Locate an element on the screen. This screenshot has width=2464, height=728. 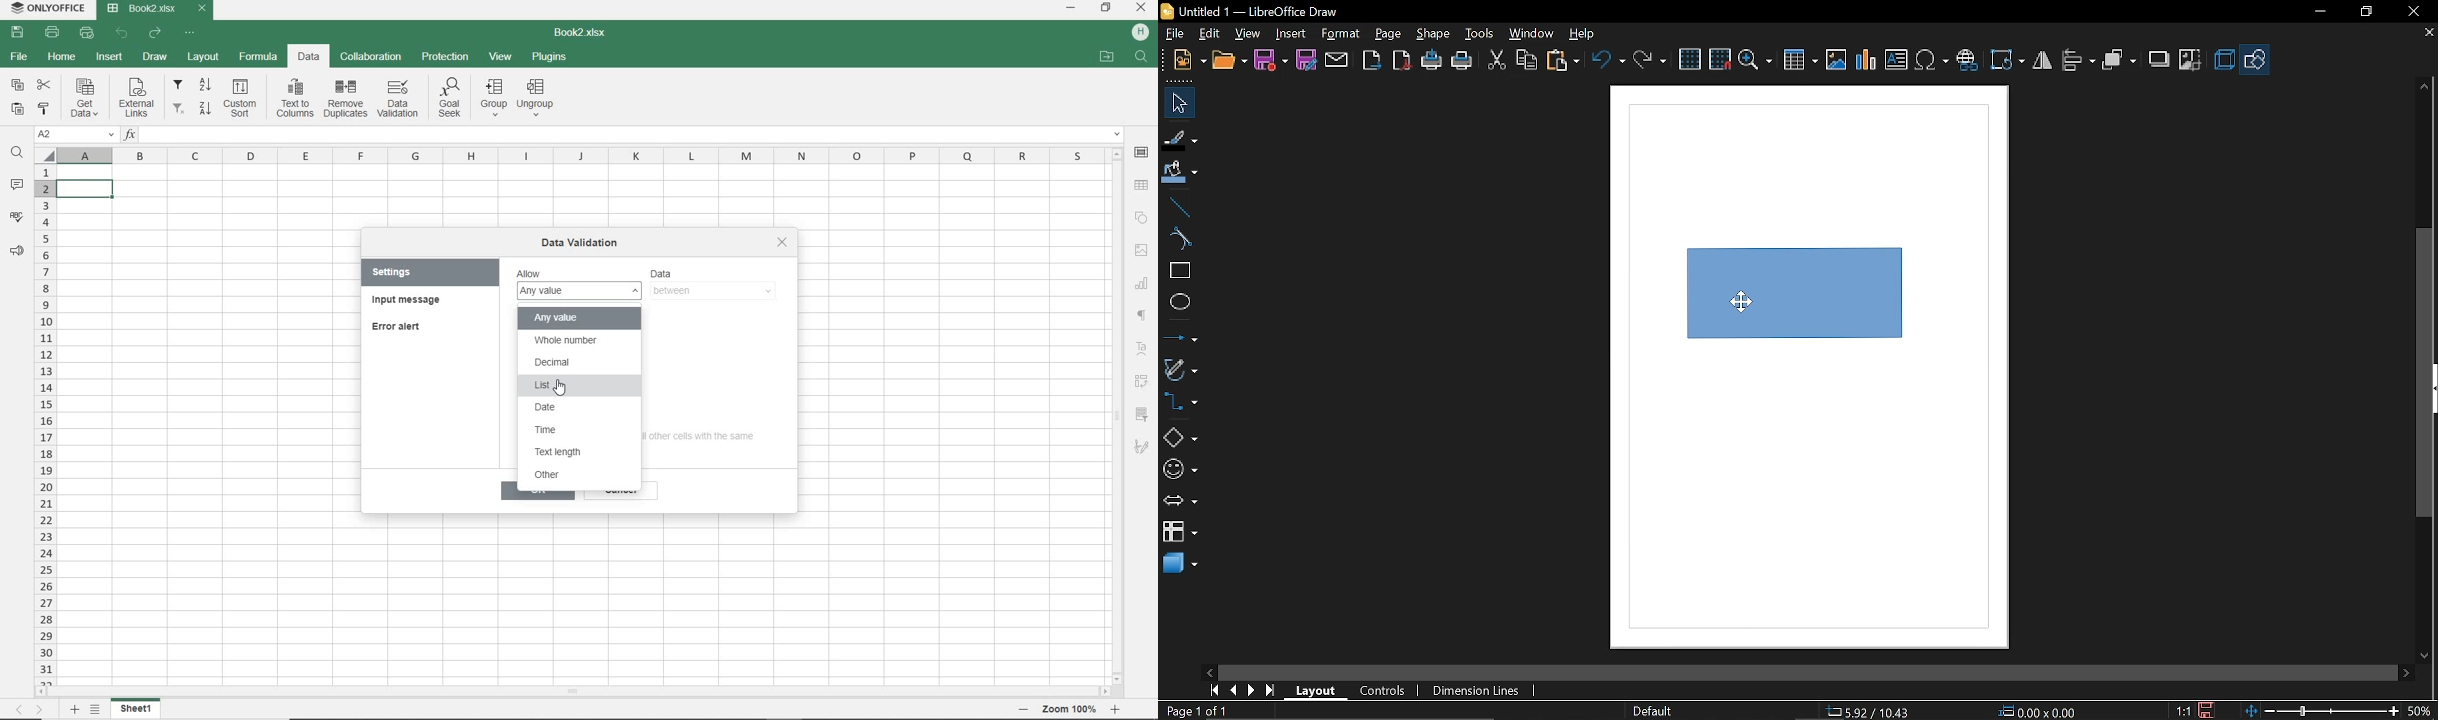
close is located at coordinates (782, 242).